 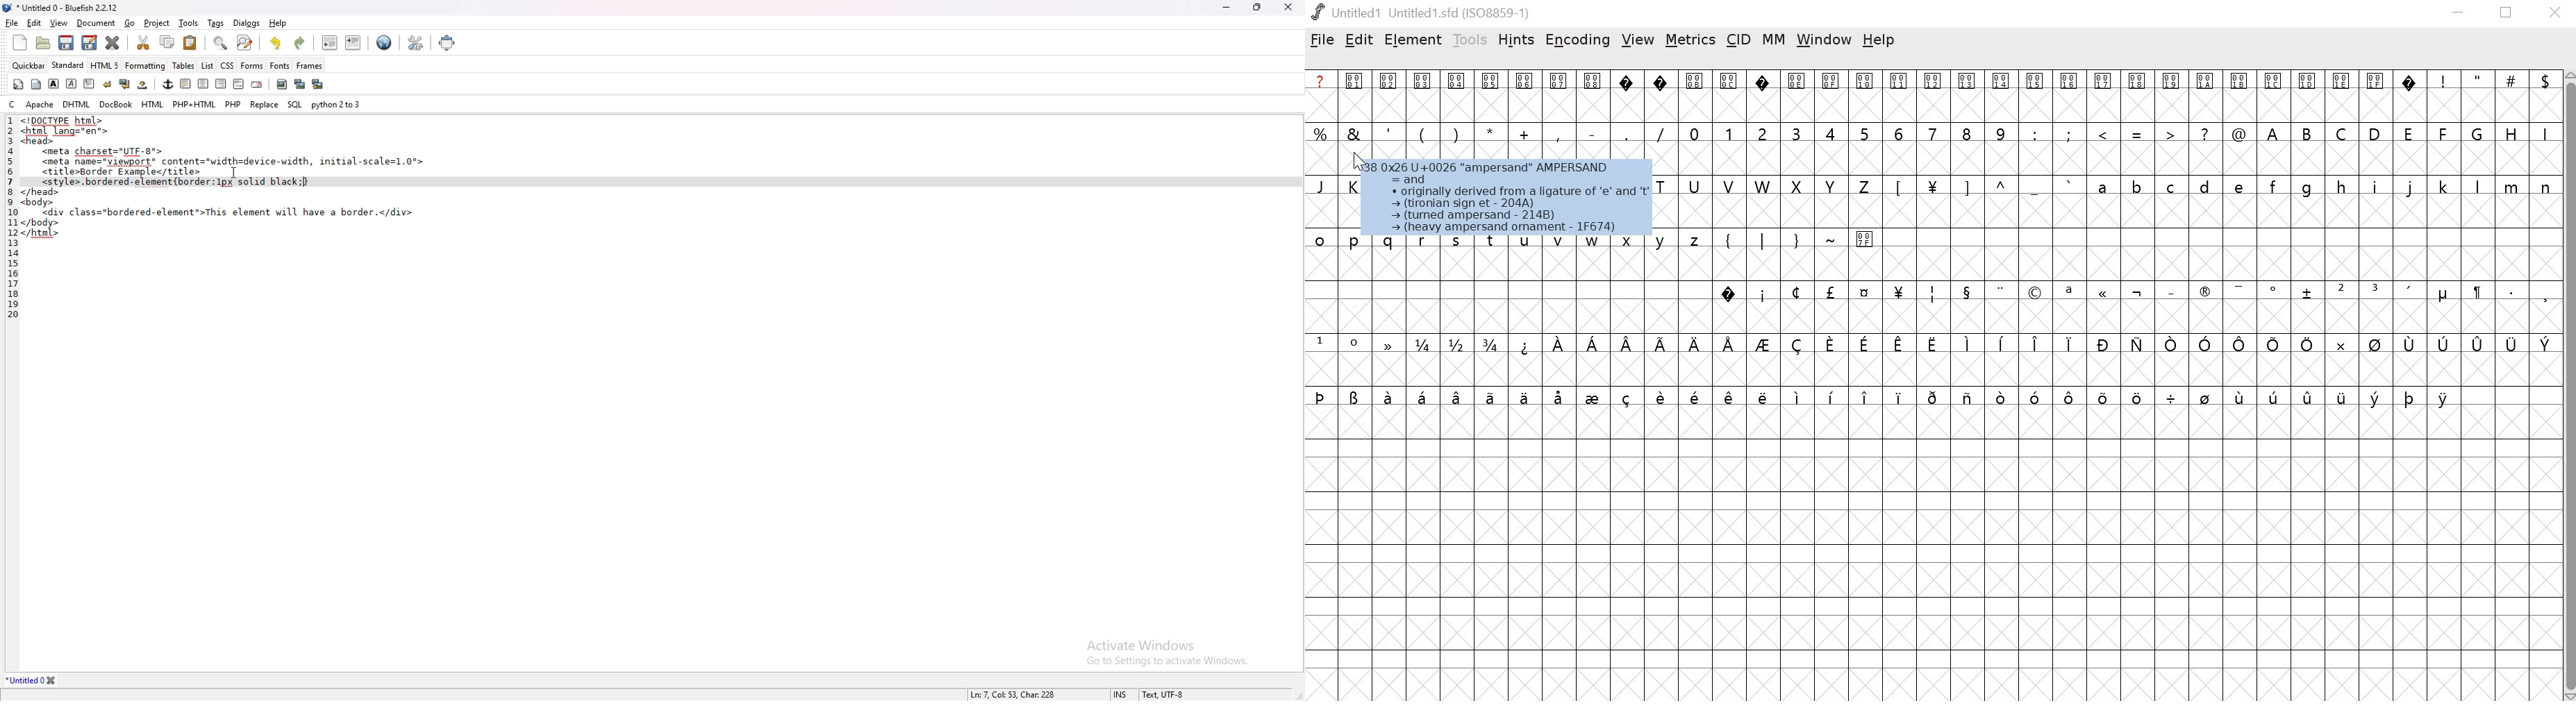 What do you see at coordinates (2276, 185) in the screenshot?
I see `f` at bounding box center [2276, 185].